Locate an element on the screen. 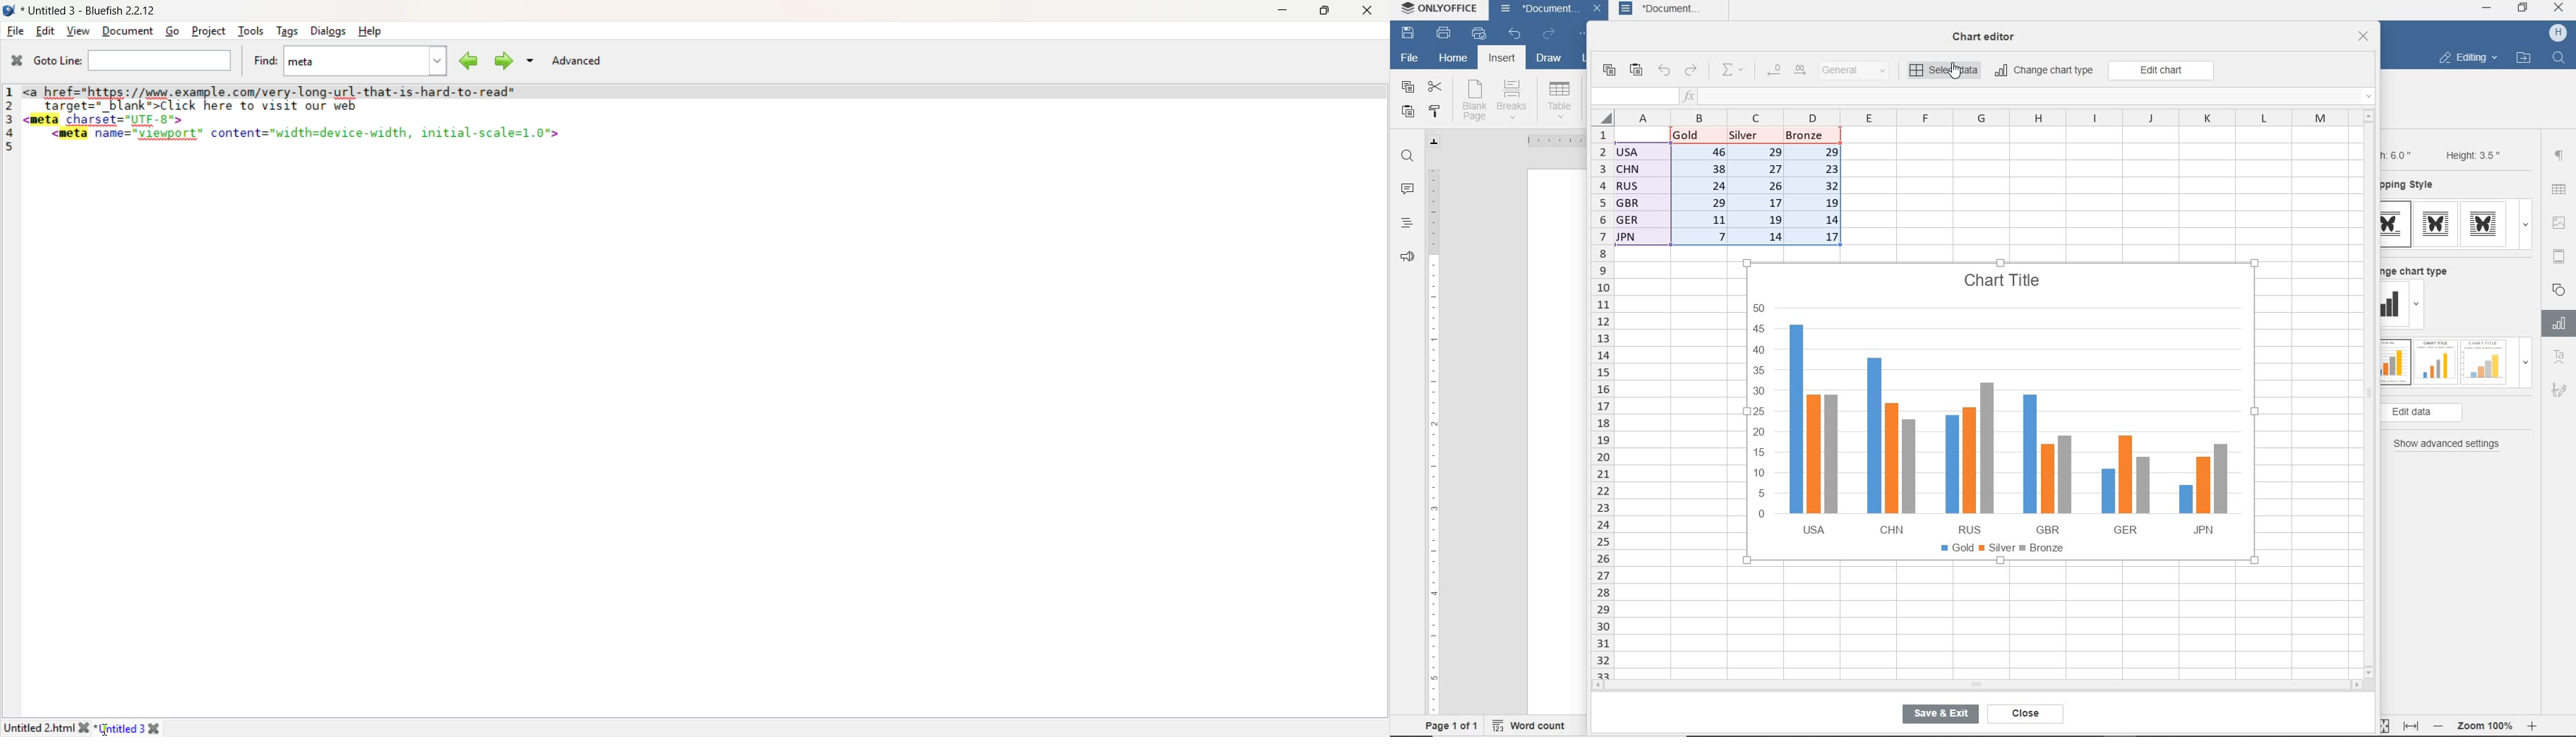  editing is located at coordinates (2467, 59).